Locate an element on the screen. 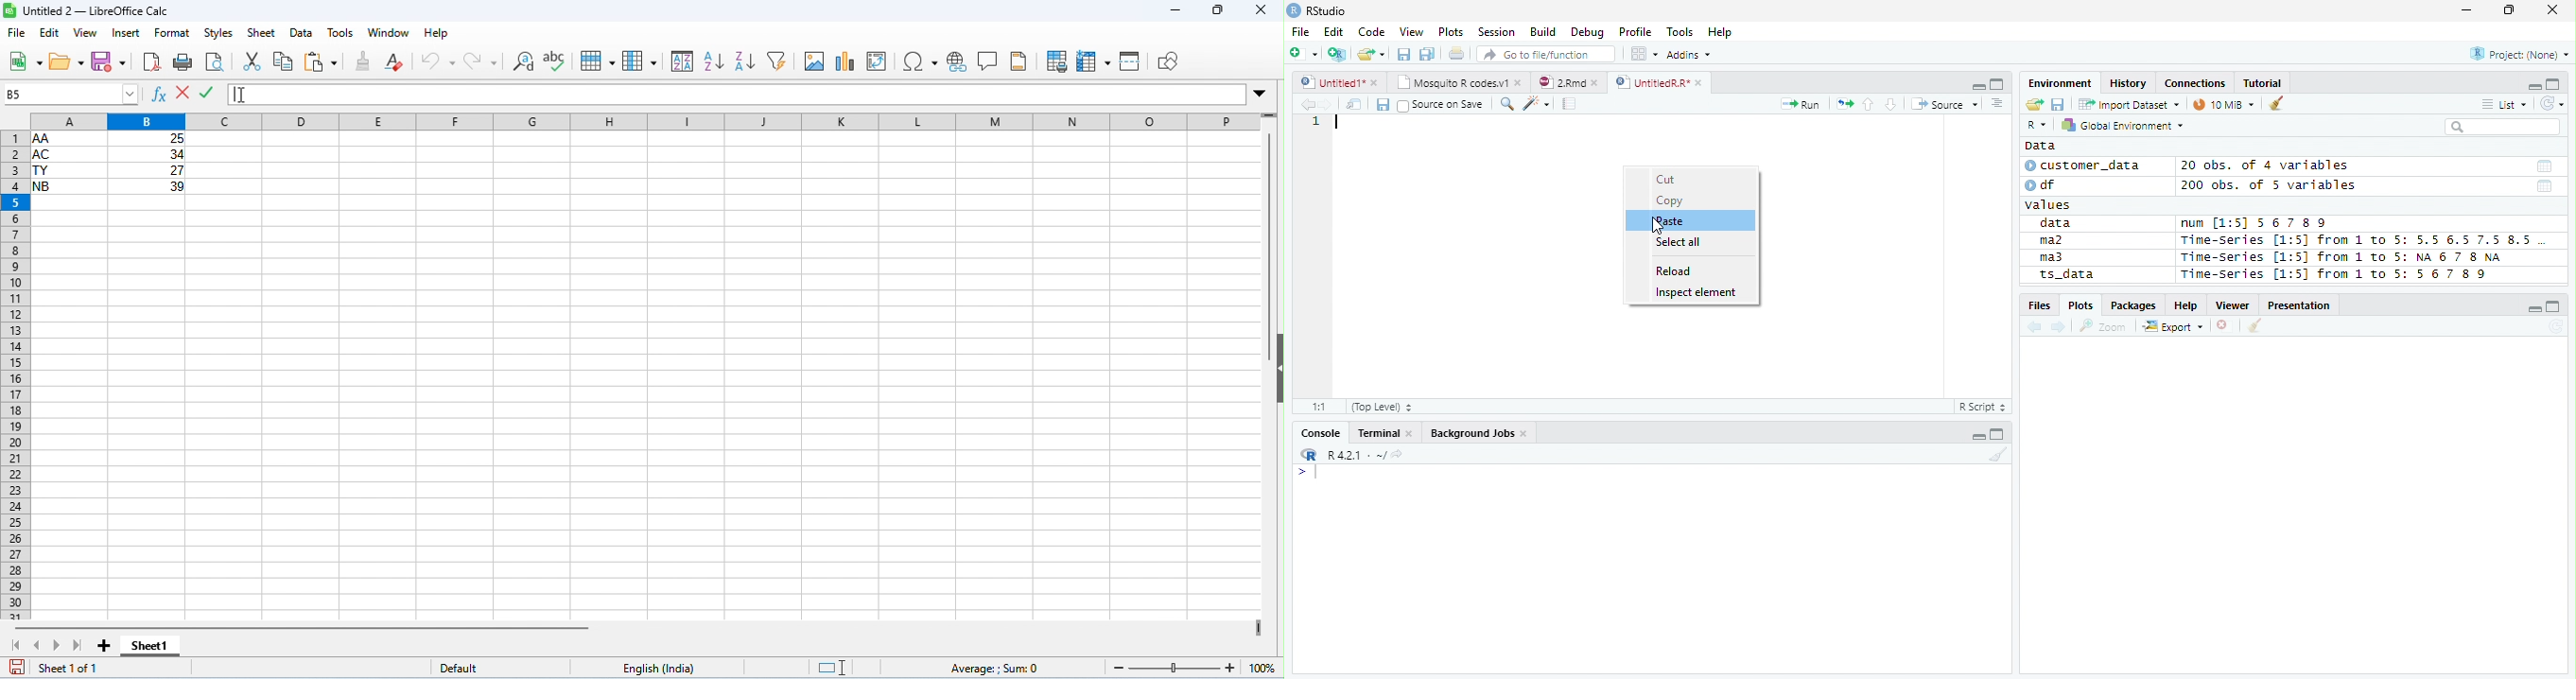  Clean is located at coordinates (2255, 325).